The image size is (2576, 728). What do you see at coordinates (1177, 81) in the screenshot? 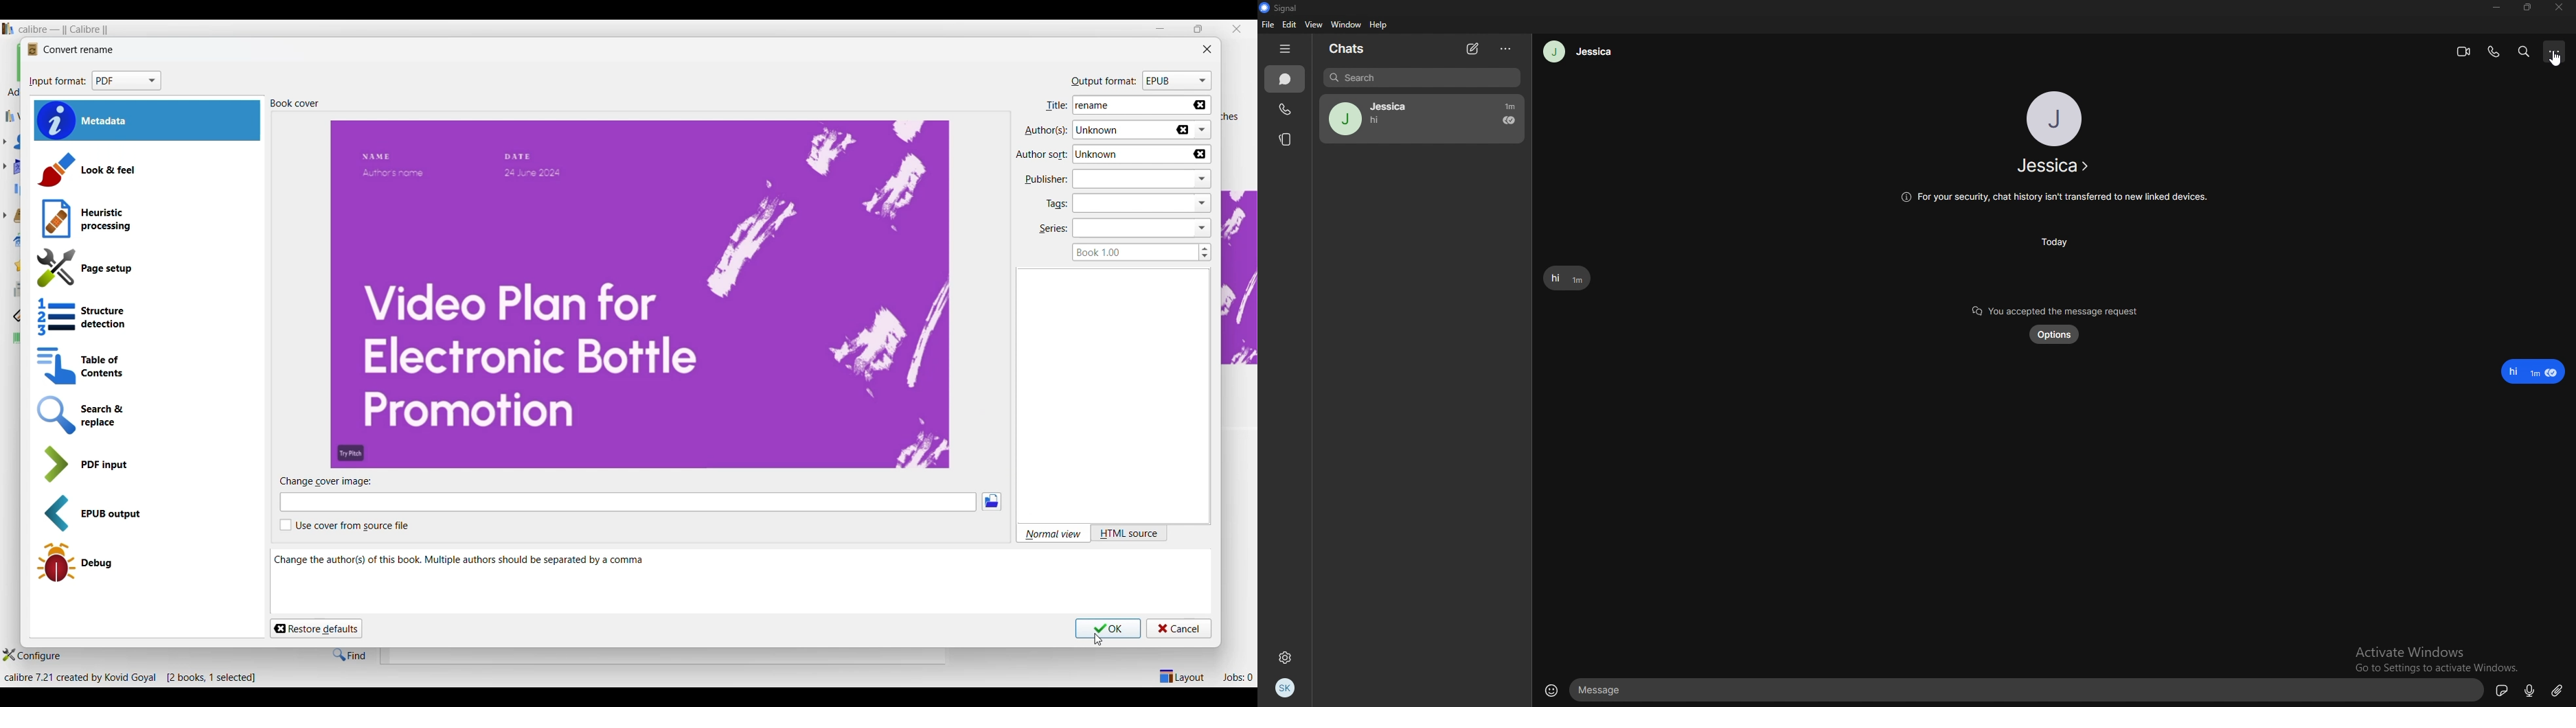
I see `Format options` at bounding box center [1177, 81].